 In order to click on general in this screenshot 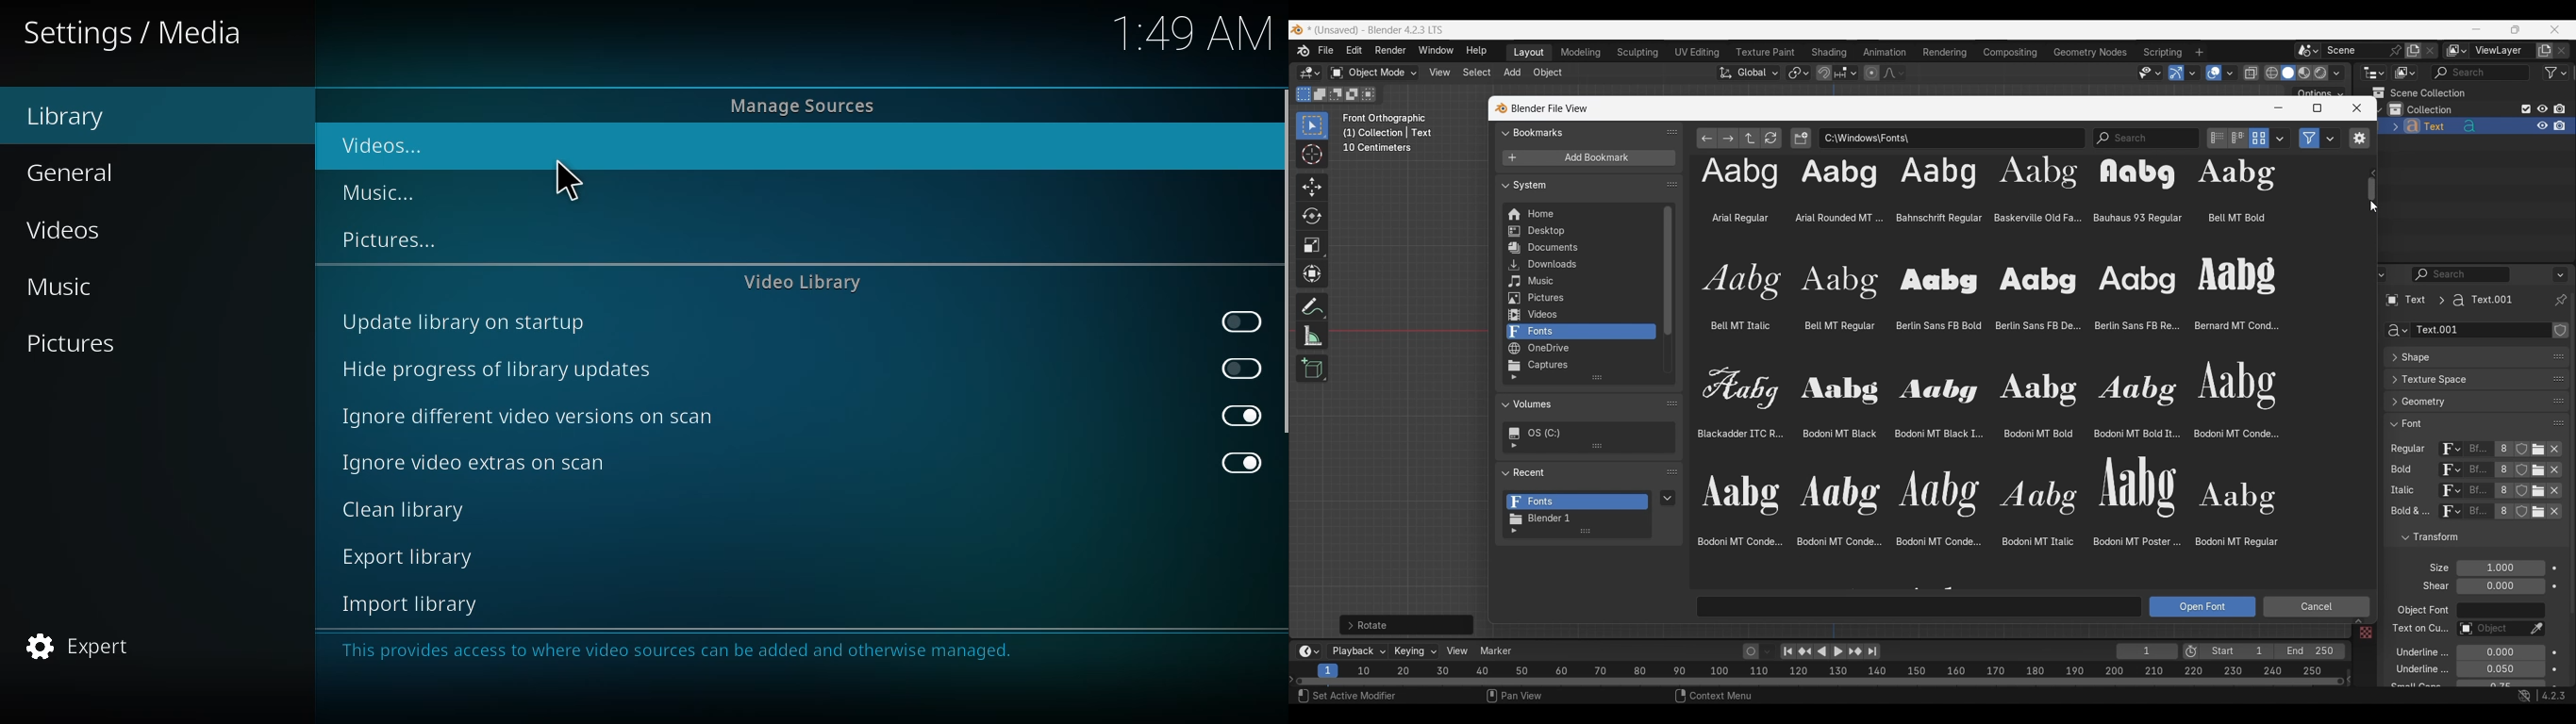, I will do `click(80, 172)`.